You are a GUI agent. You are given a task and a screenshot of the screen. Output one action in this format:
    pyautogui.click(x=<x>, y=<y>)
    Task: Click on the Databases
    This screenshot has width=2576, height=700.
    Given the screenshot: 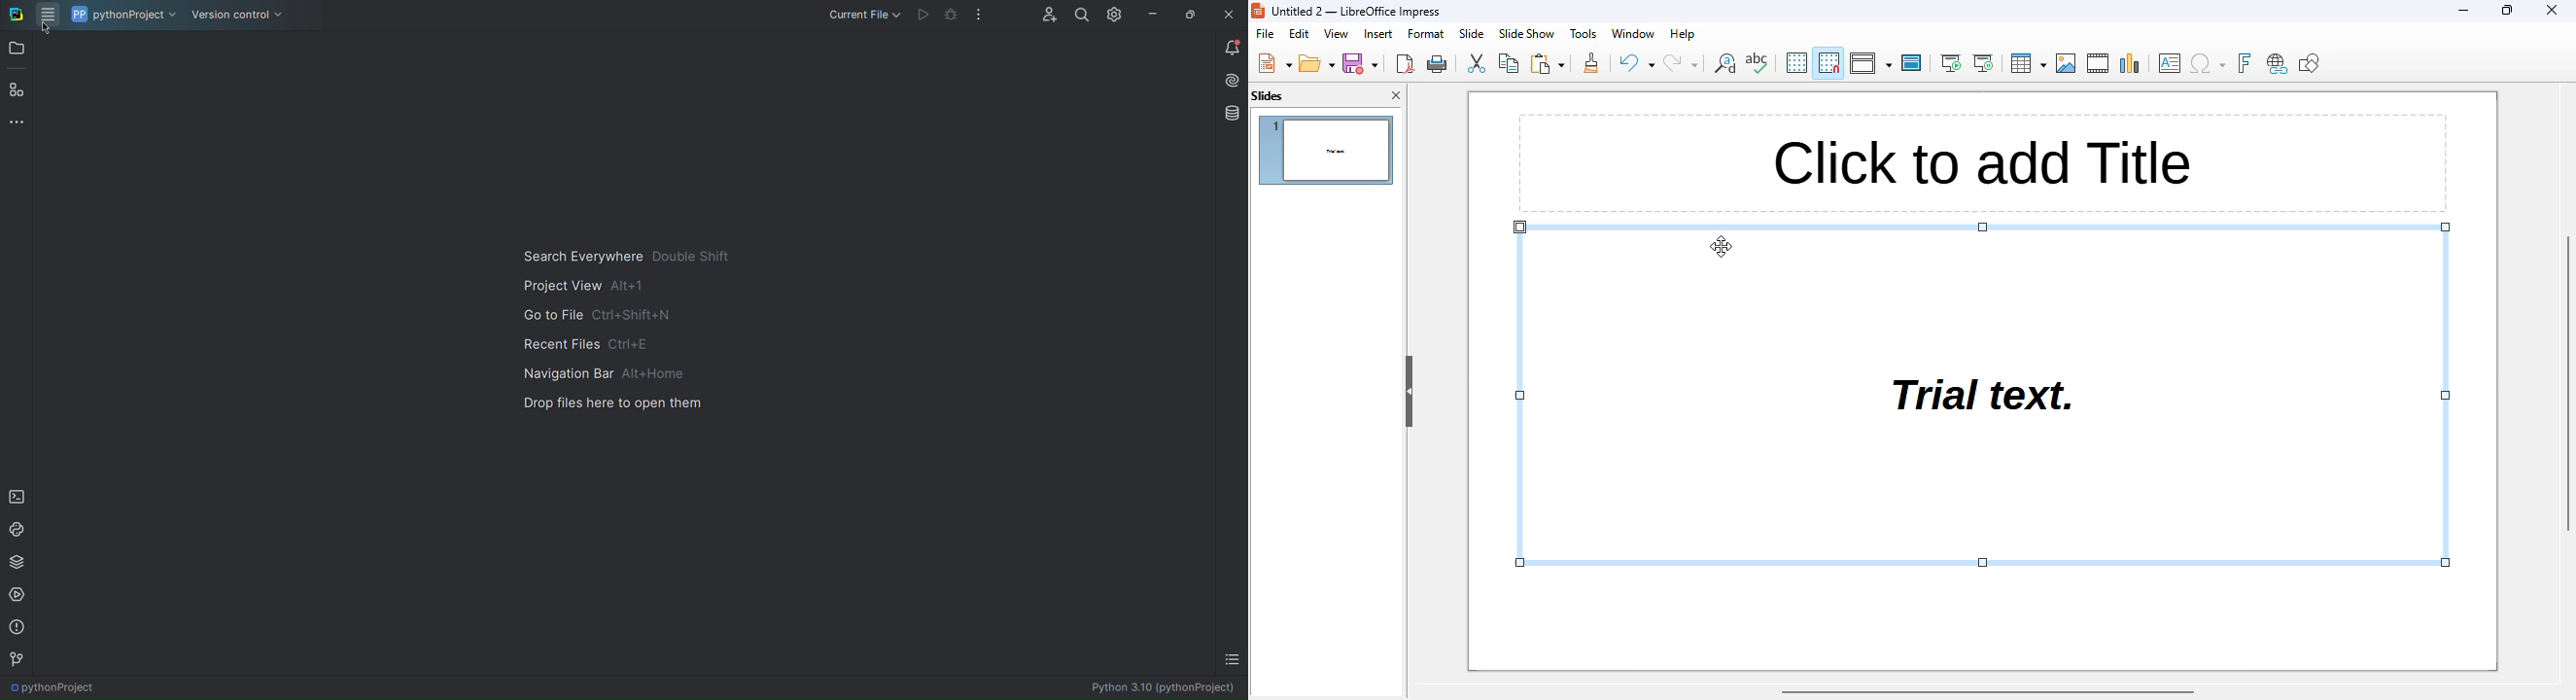 What is the action you would take?
    pyautogui.click(x=1230, y=113)
    